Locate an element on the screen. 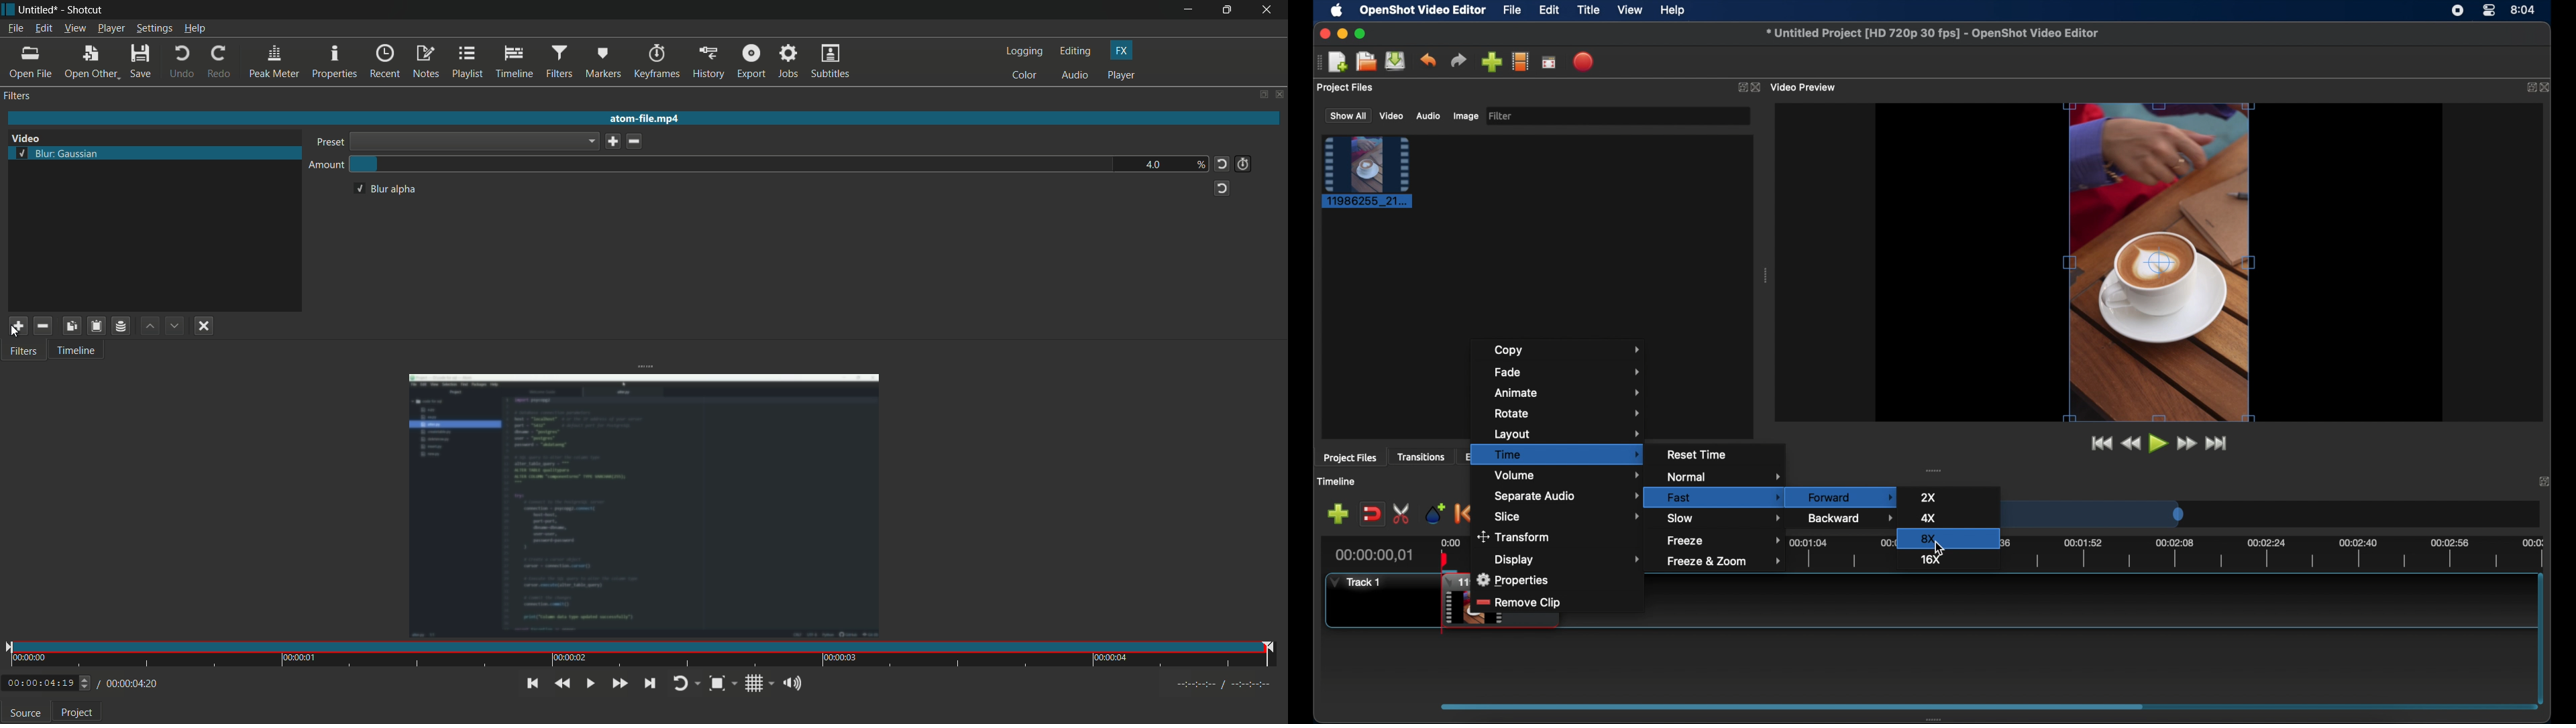 The width and height of the screenshot is (2576, 728). backward menu is located at coordinates (1853, 518).